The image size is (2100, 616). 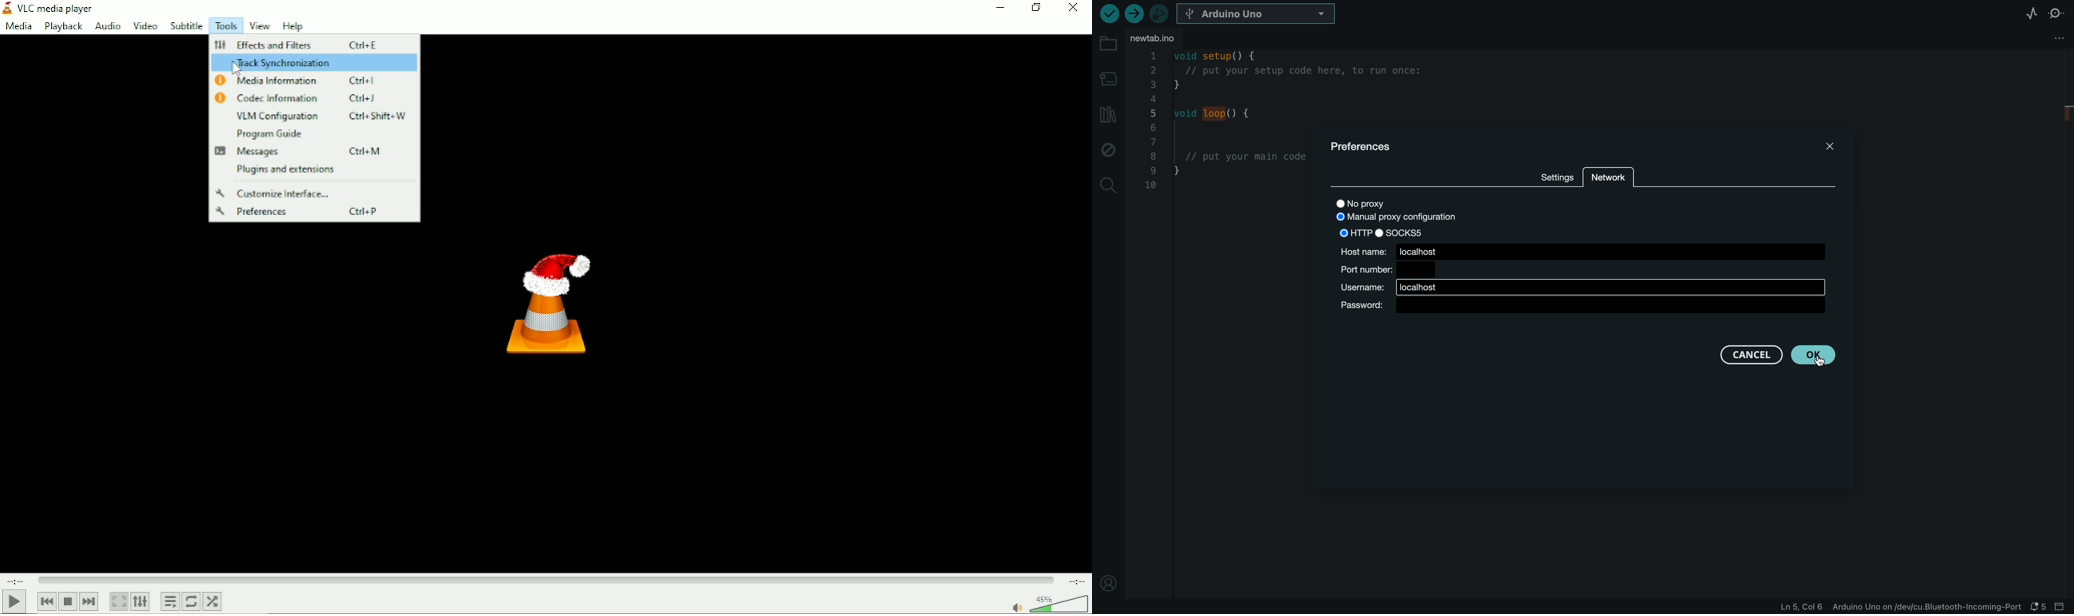 I want to click on Media, so click(x=18, y=27).